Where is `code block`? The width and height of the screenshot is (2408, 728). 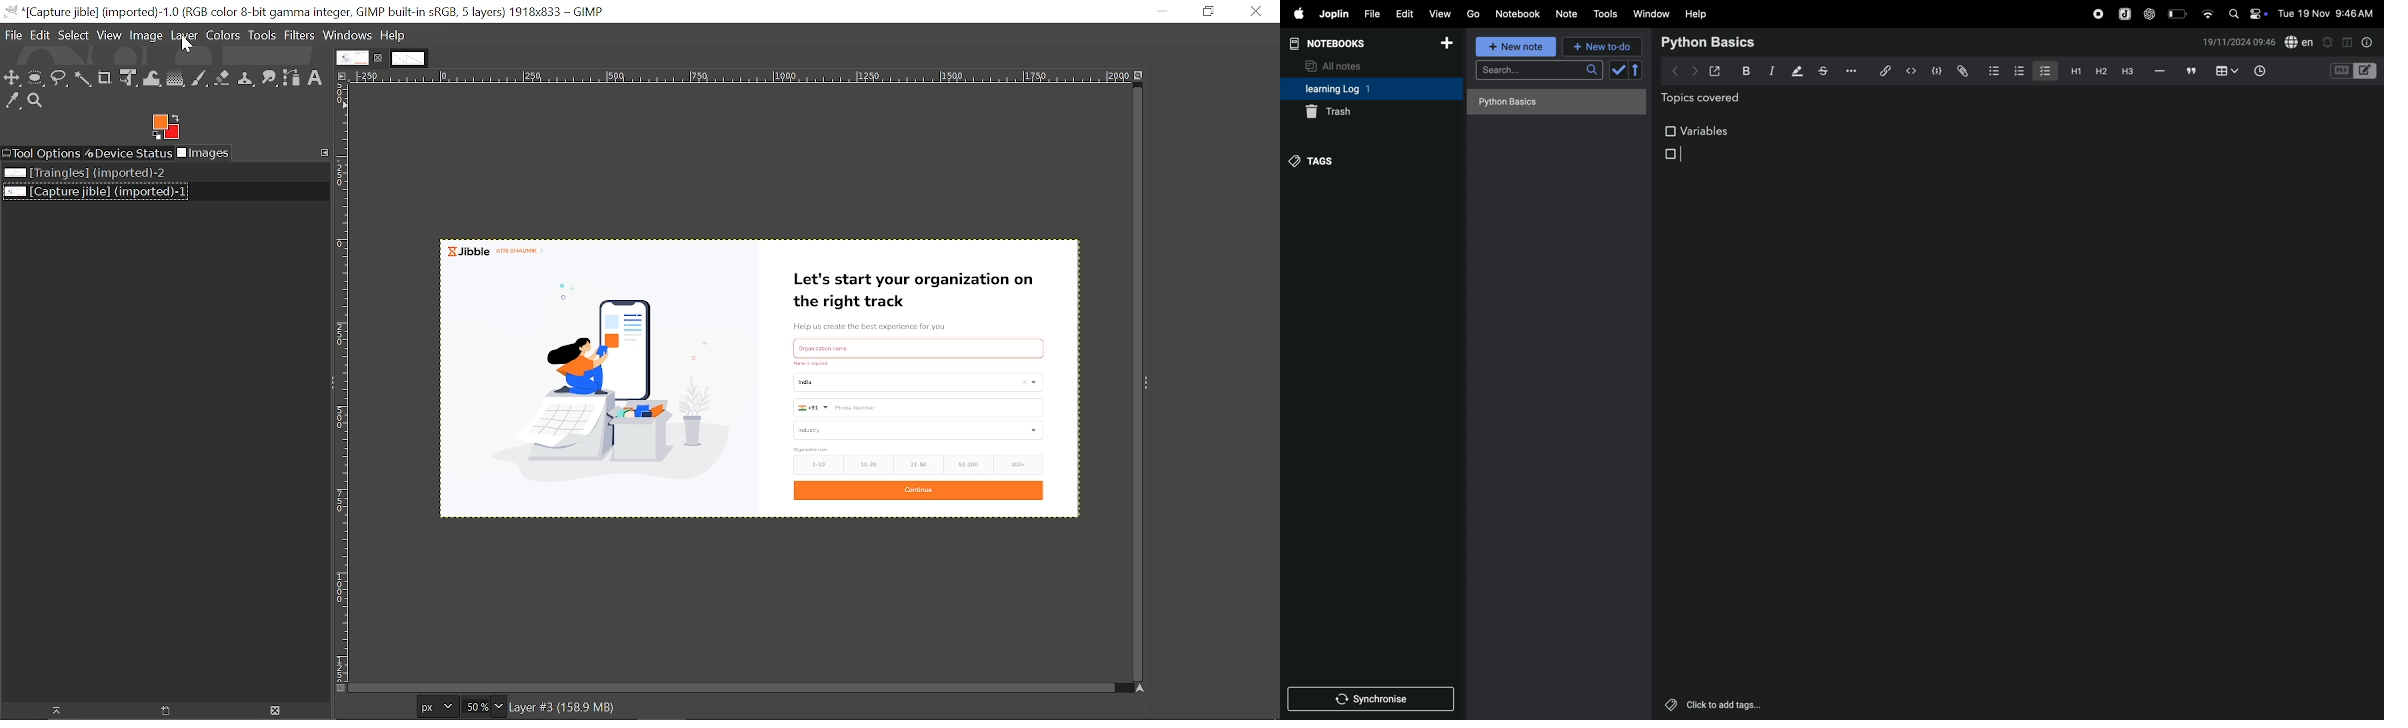 code block is located at coordinates (1935, 72).